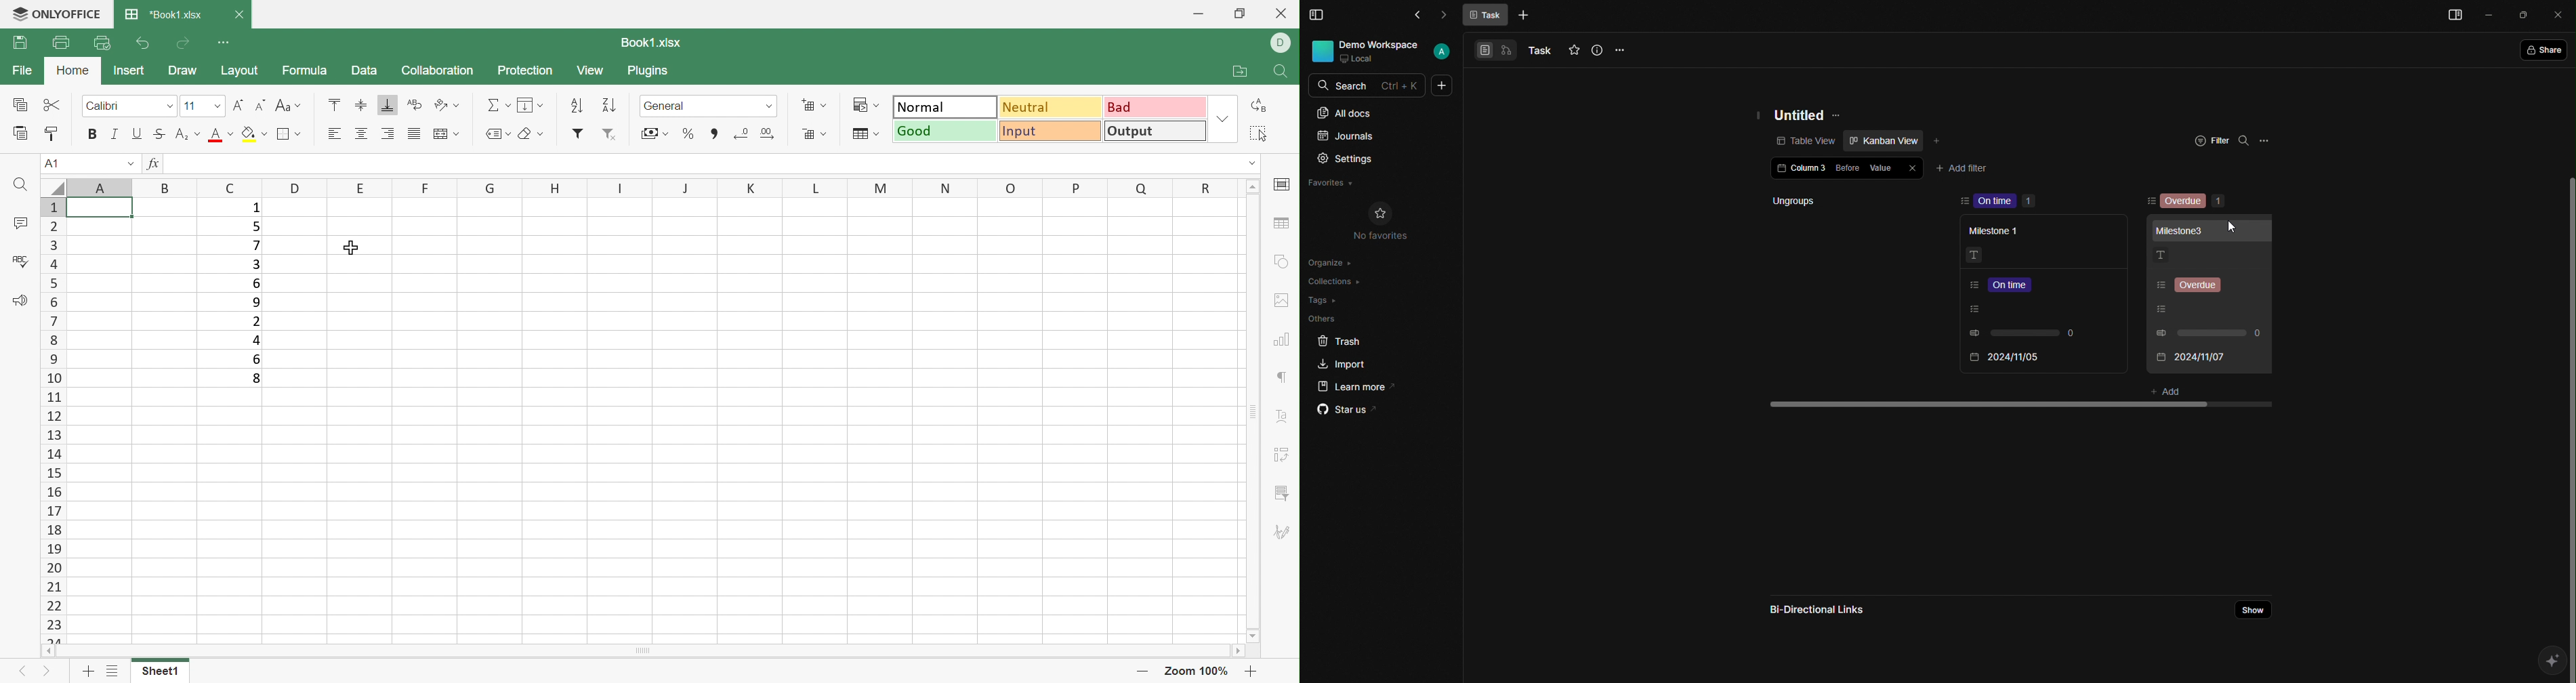 The height and width of the screenshot is (700, 2576). What do you see at coordinates (667, 107) in the screenshot?
I see `General` at bounding box center [667, 107].